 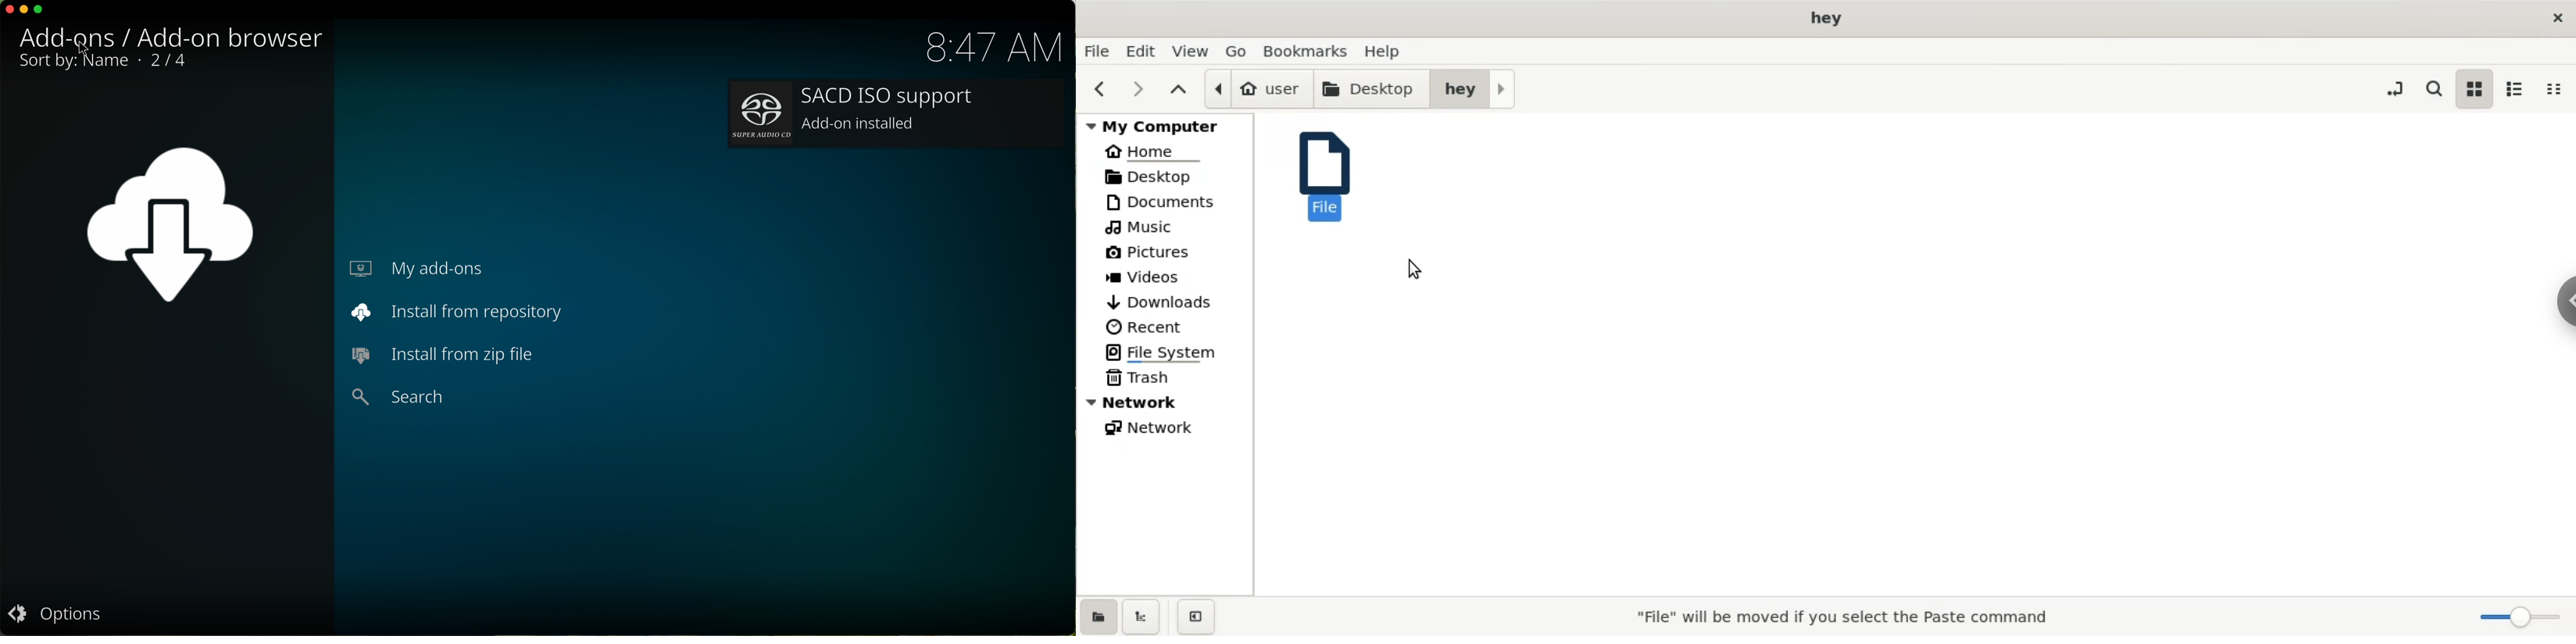 I want to click on edit, so click(x=1142, y=51).